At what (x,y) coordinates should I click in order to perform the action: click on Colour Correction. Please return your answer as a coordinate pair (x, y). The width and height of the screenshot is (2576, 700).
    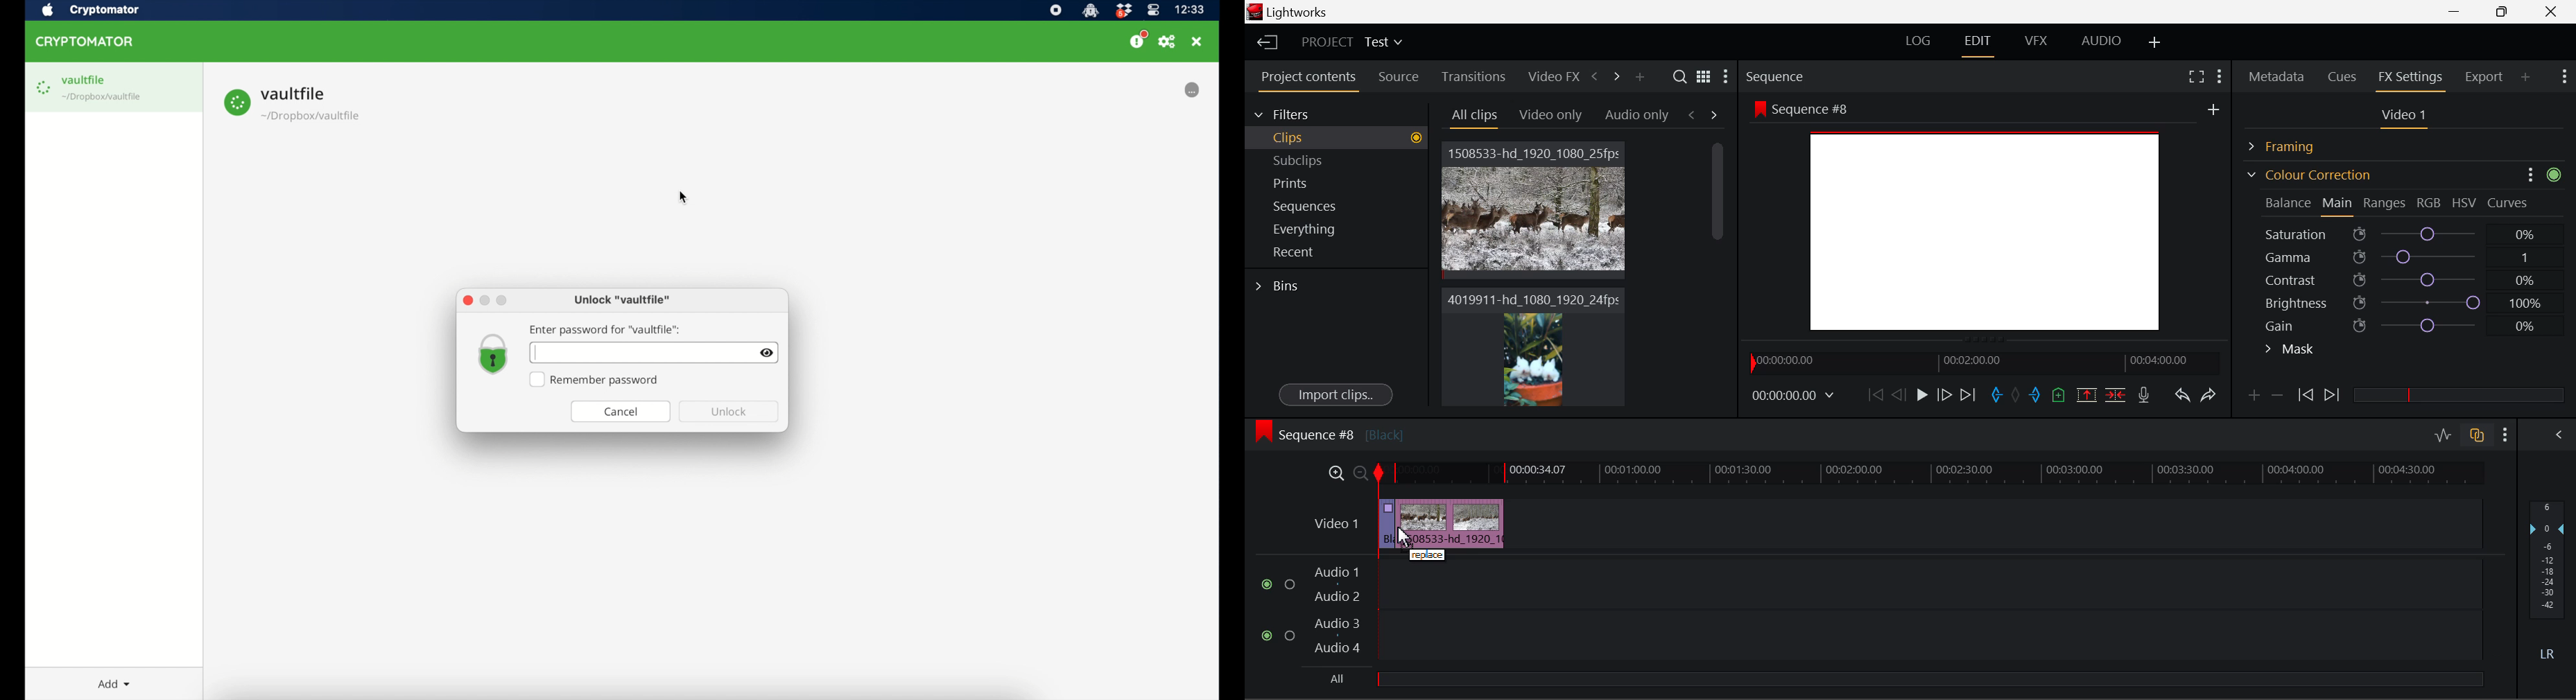
    Looking at the image, I should click on (2308, 175).